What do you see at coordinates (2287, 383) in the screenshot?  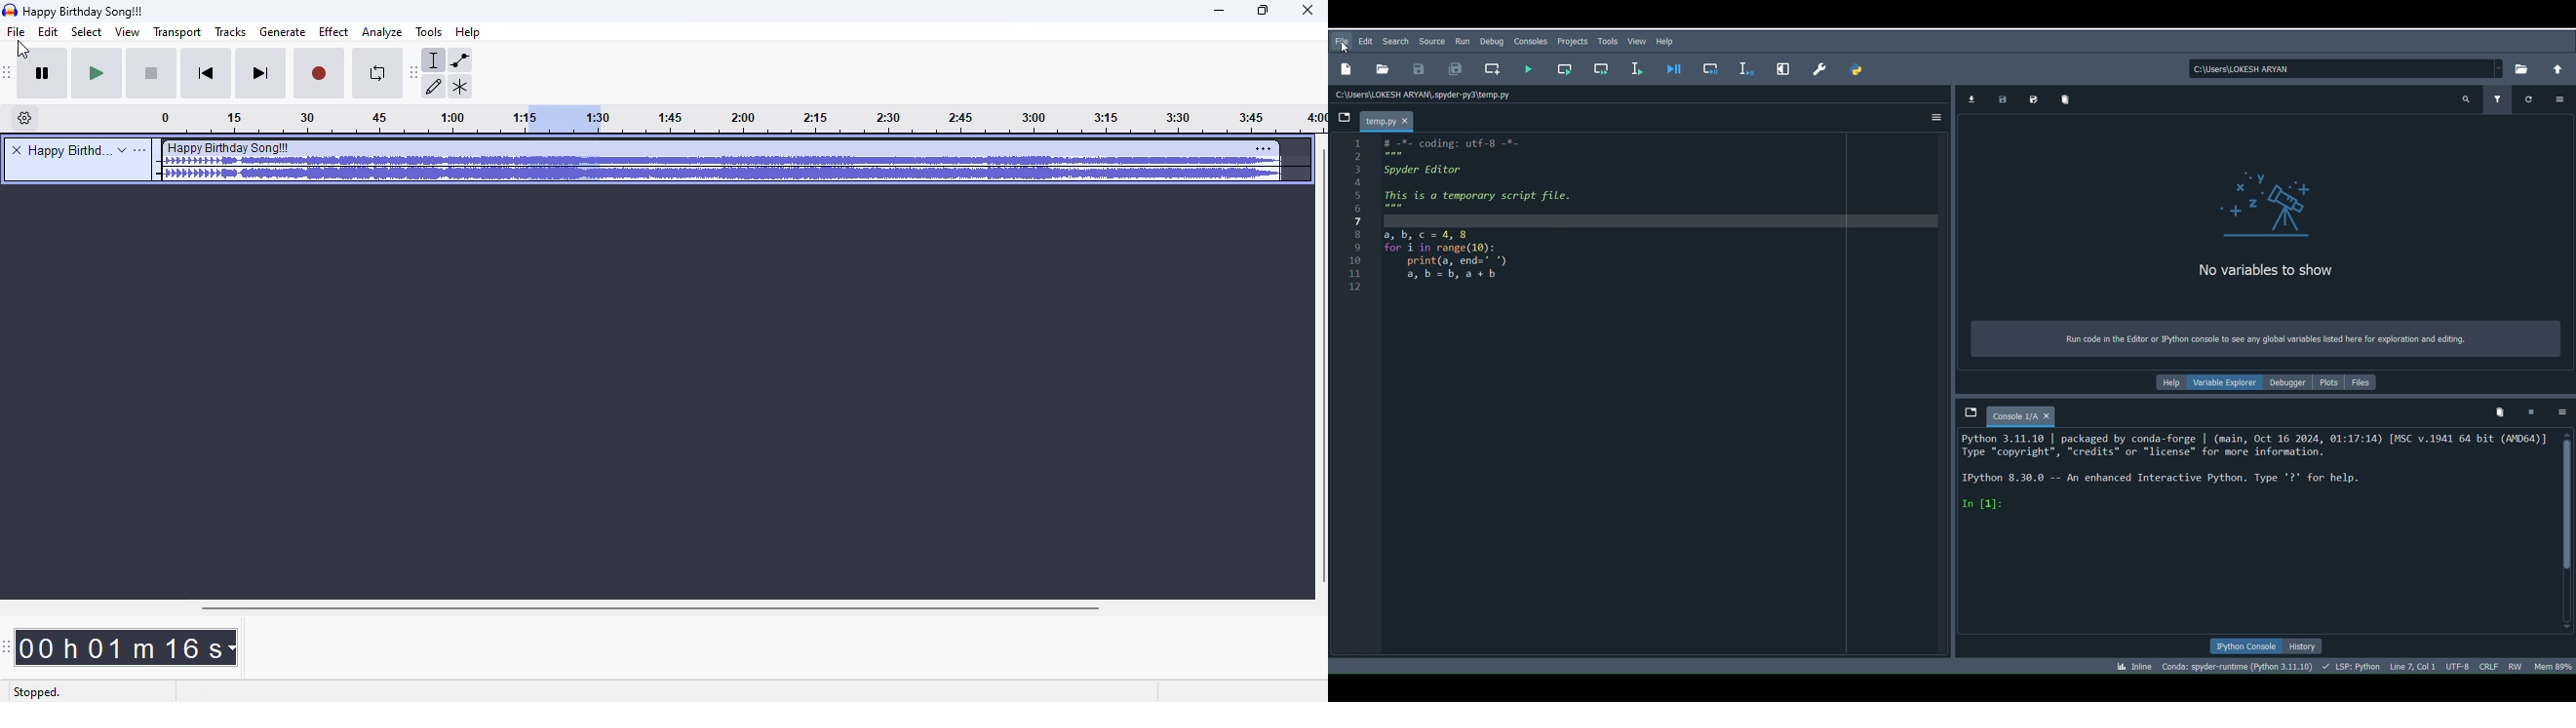 I see `Debugger` at bounding box center [2287, 383].